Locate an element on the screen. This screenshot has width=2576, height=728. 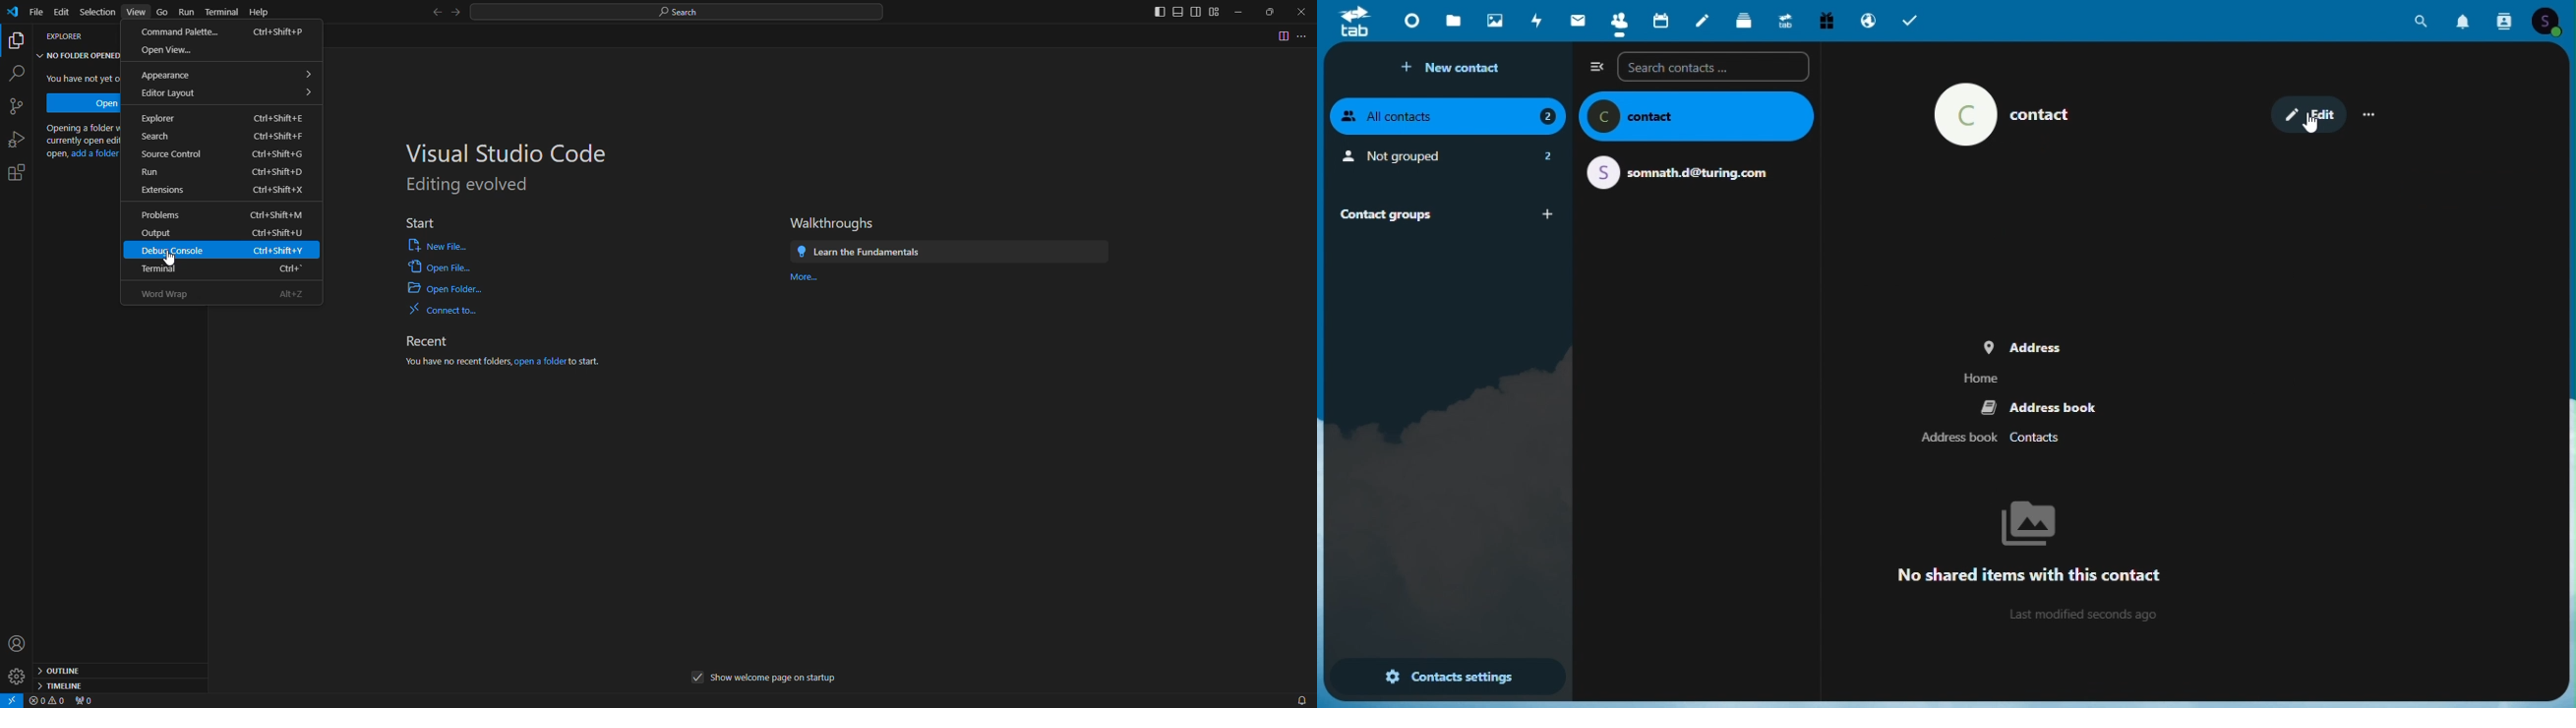
Upgrade is located at coordinates (1785, 19).